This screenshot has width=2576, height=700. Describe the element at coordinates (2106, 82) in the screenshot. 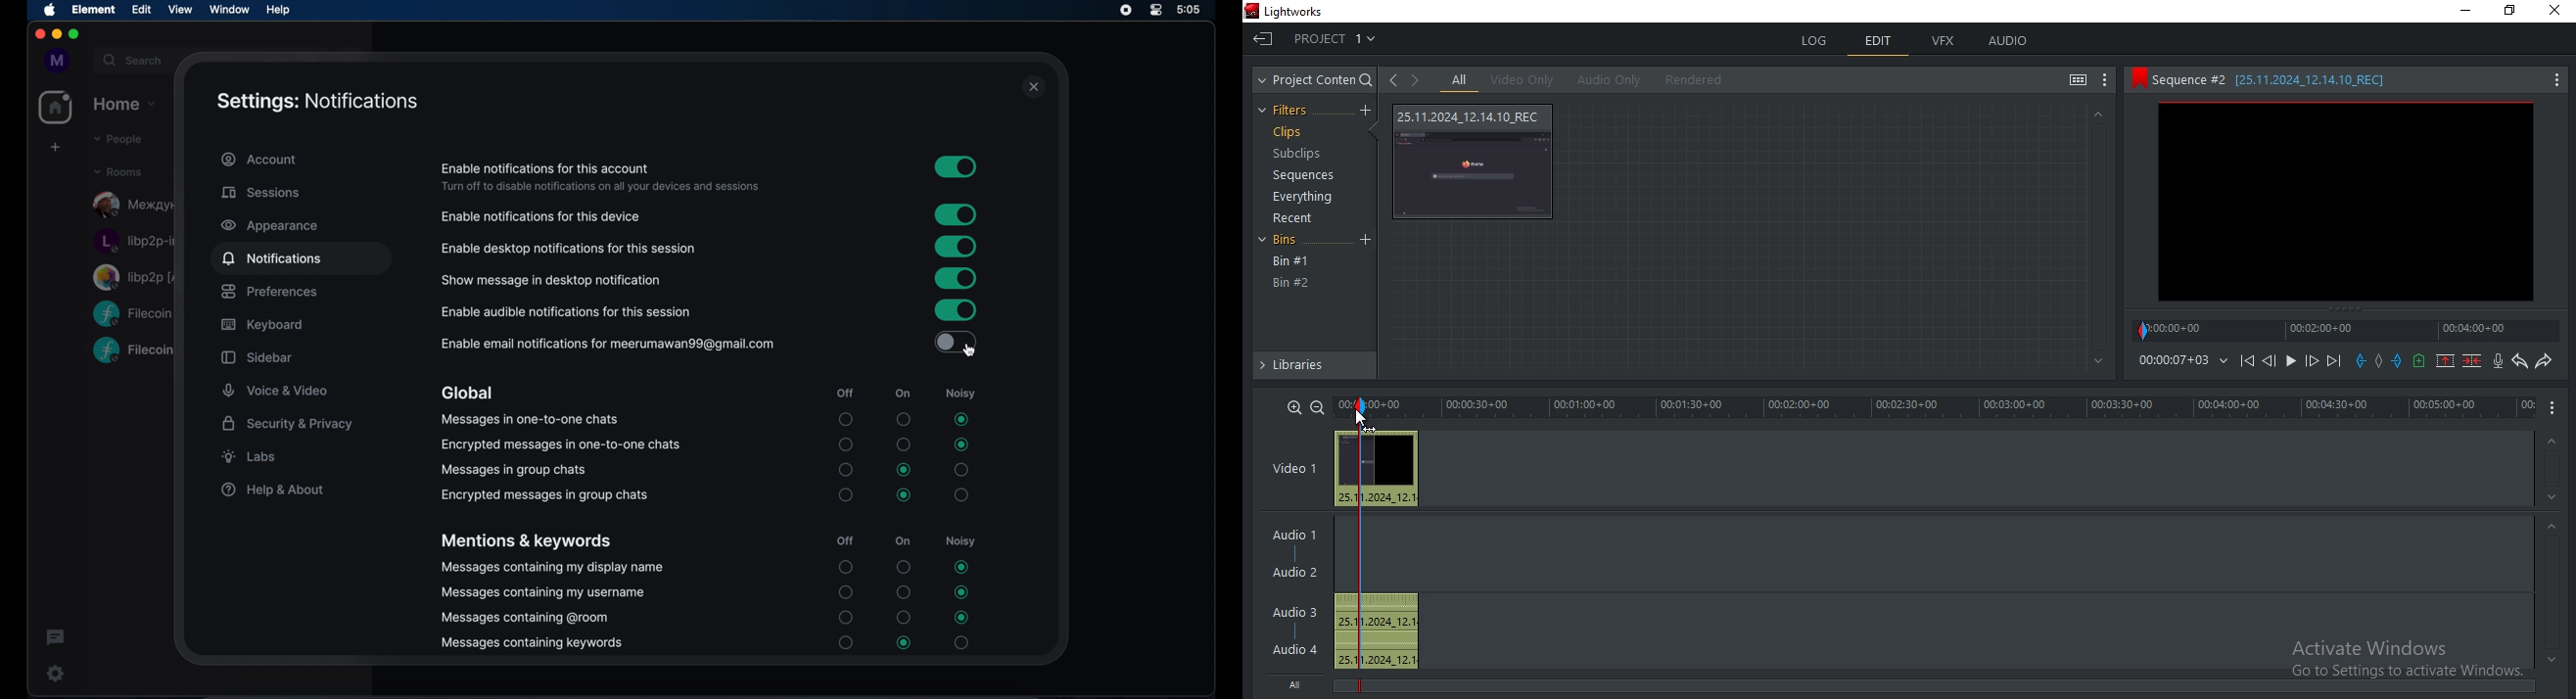

I see `show settings menu` at that location.